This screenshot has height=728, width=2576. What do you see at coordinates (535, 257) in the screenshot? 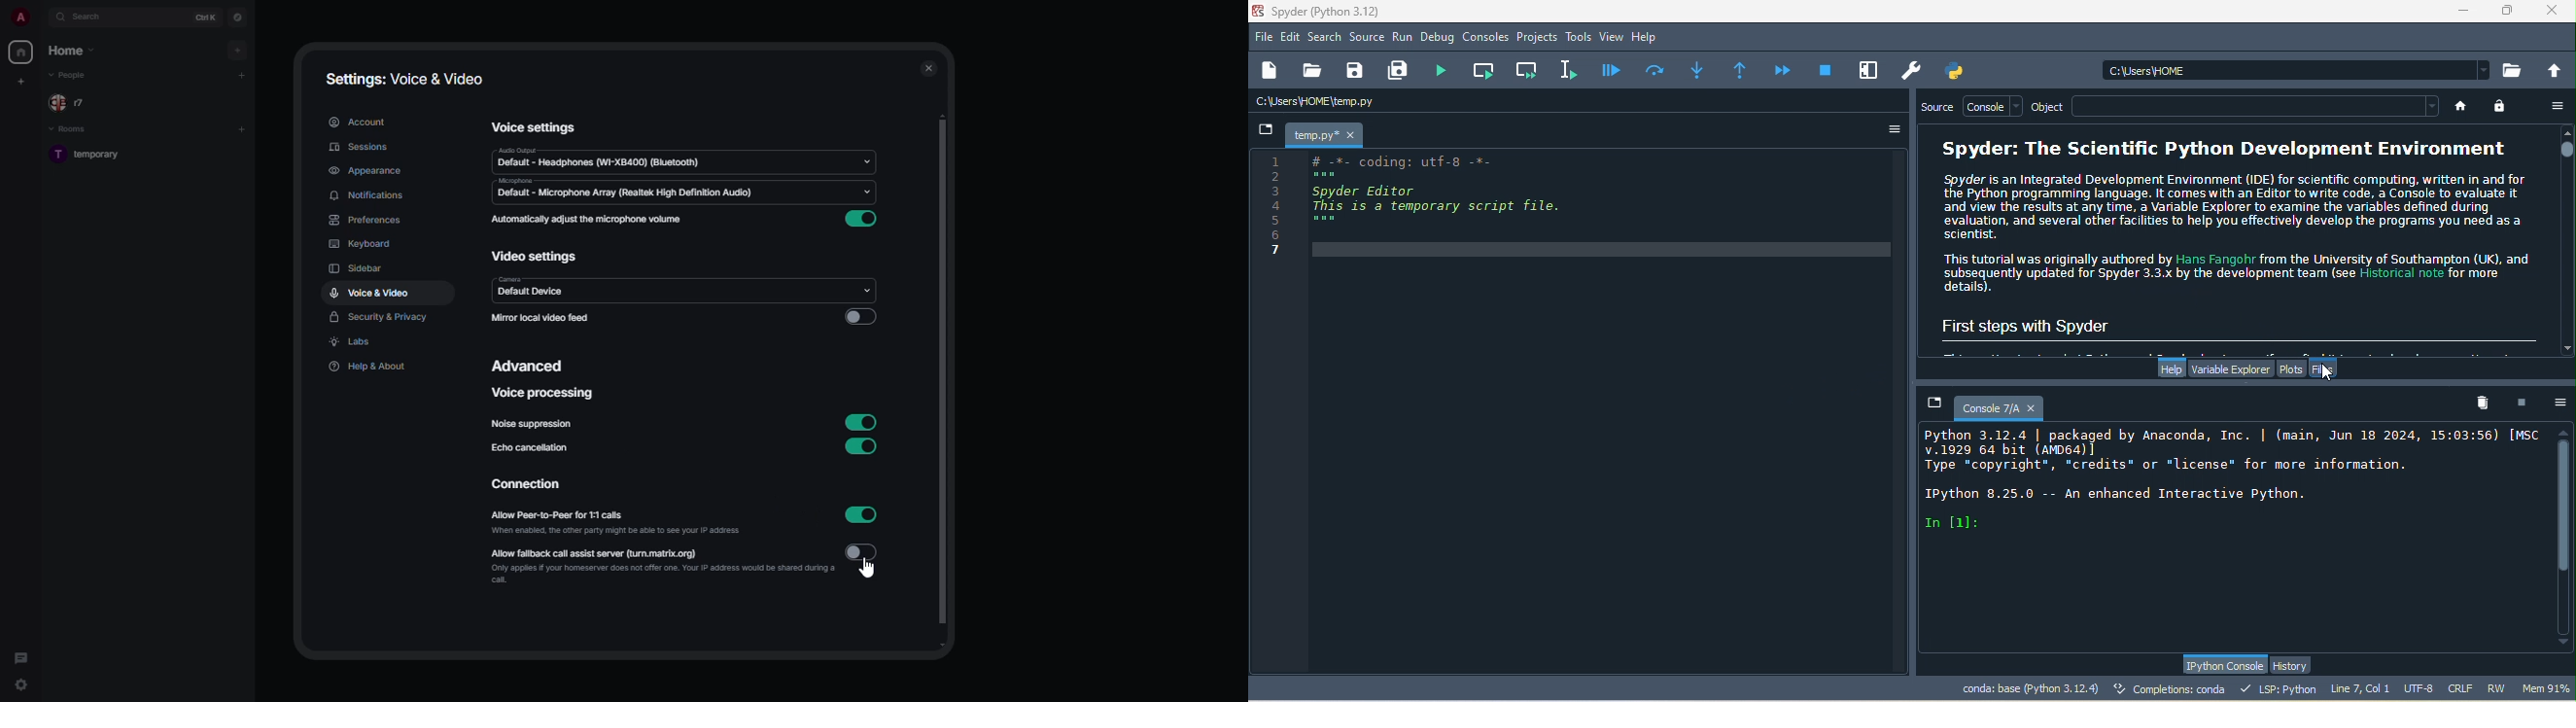
I see `video settings` at bounding box center [535, 257].